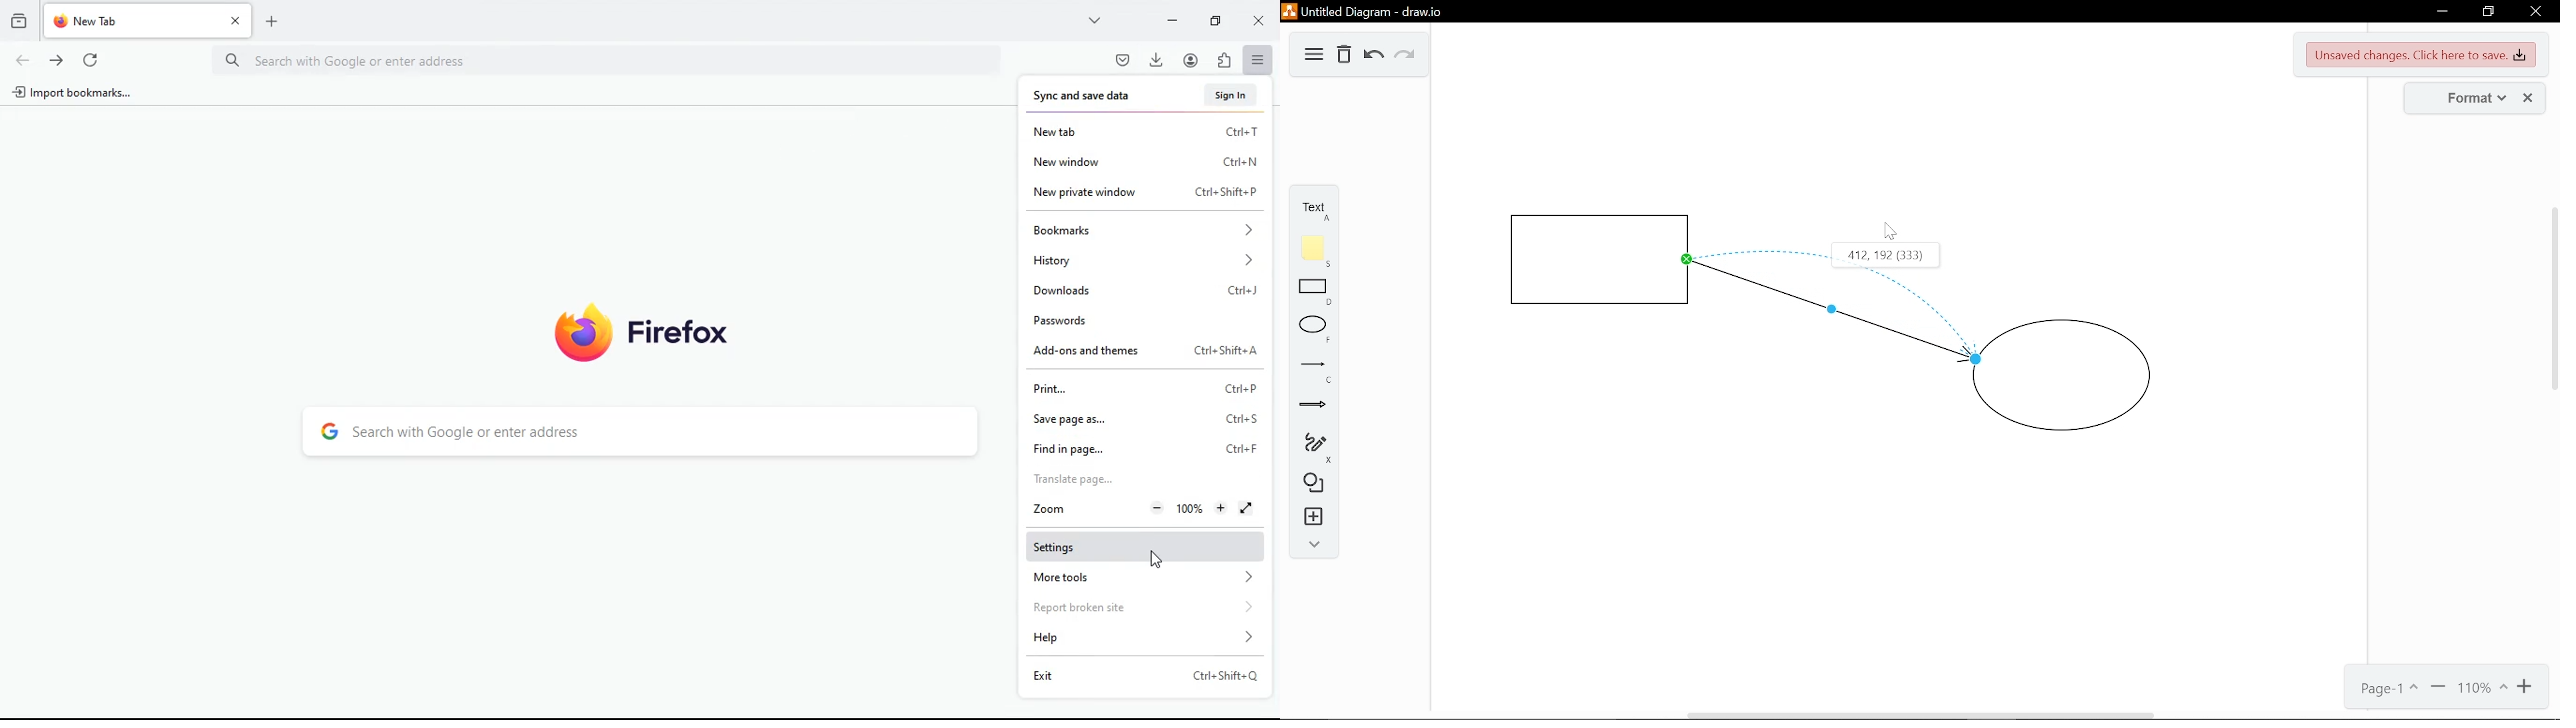 The height and width of the screenshot is (728, 2576). Describe the element at coordinates (1888, 255) in the screenshot. I see `412.192 (333)` at that location.